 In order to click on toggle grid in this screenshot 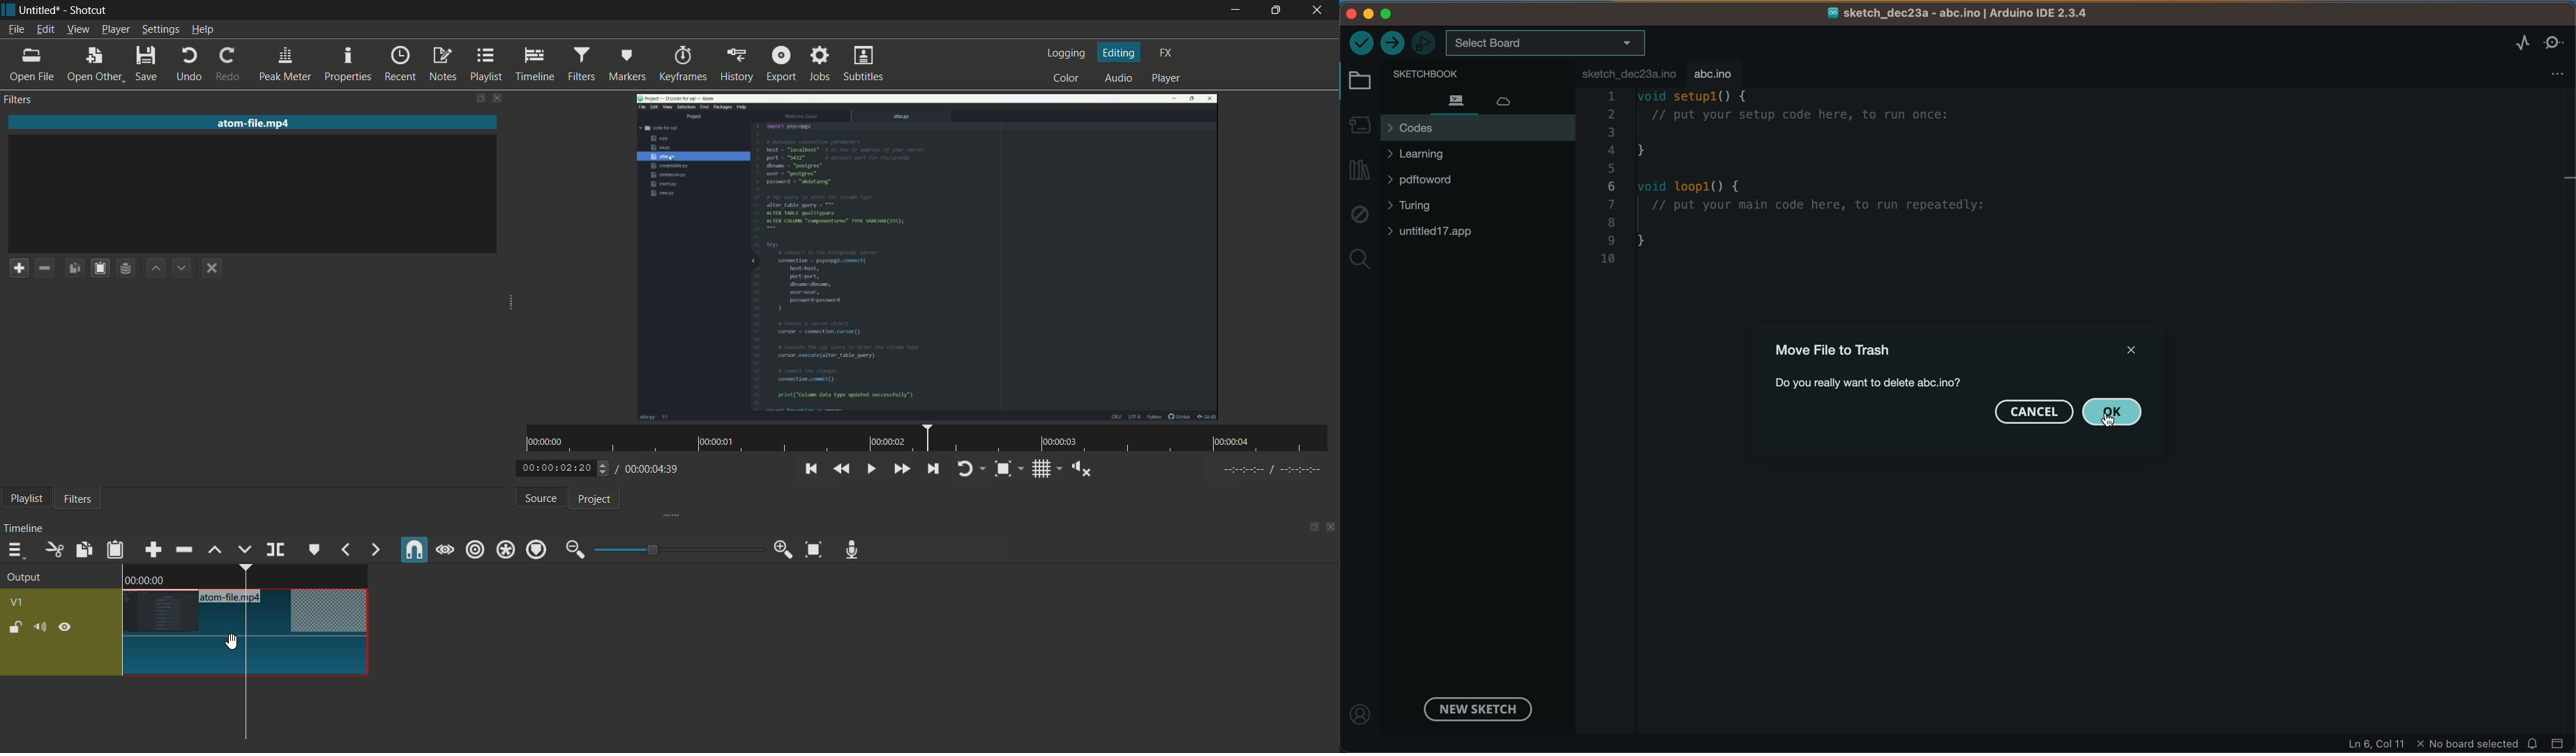, I will do `click(1041, 469)`.